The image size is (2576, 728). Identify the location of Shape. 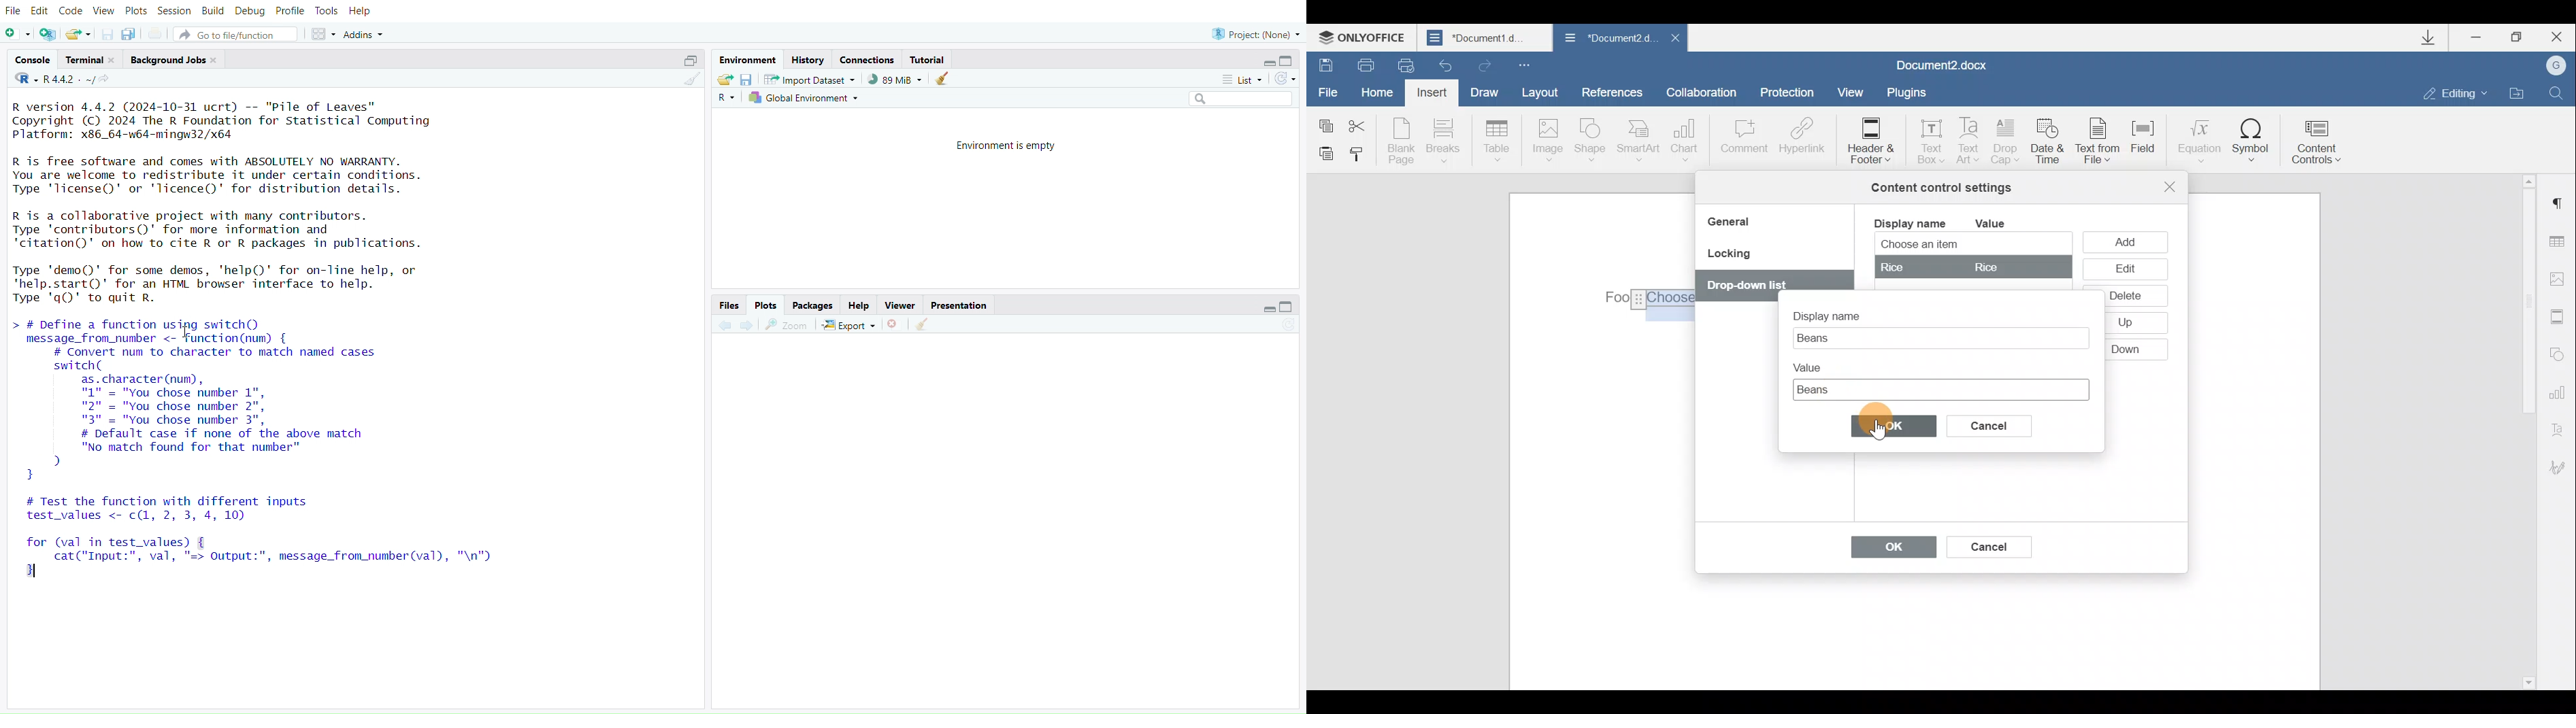
(1593, 142).